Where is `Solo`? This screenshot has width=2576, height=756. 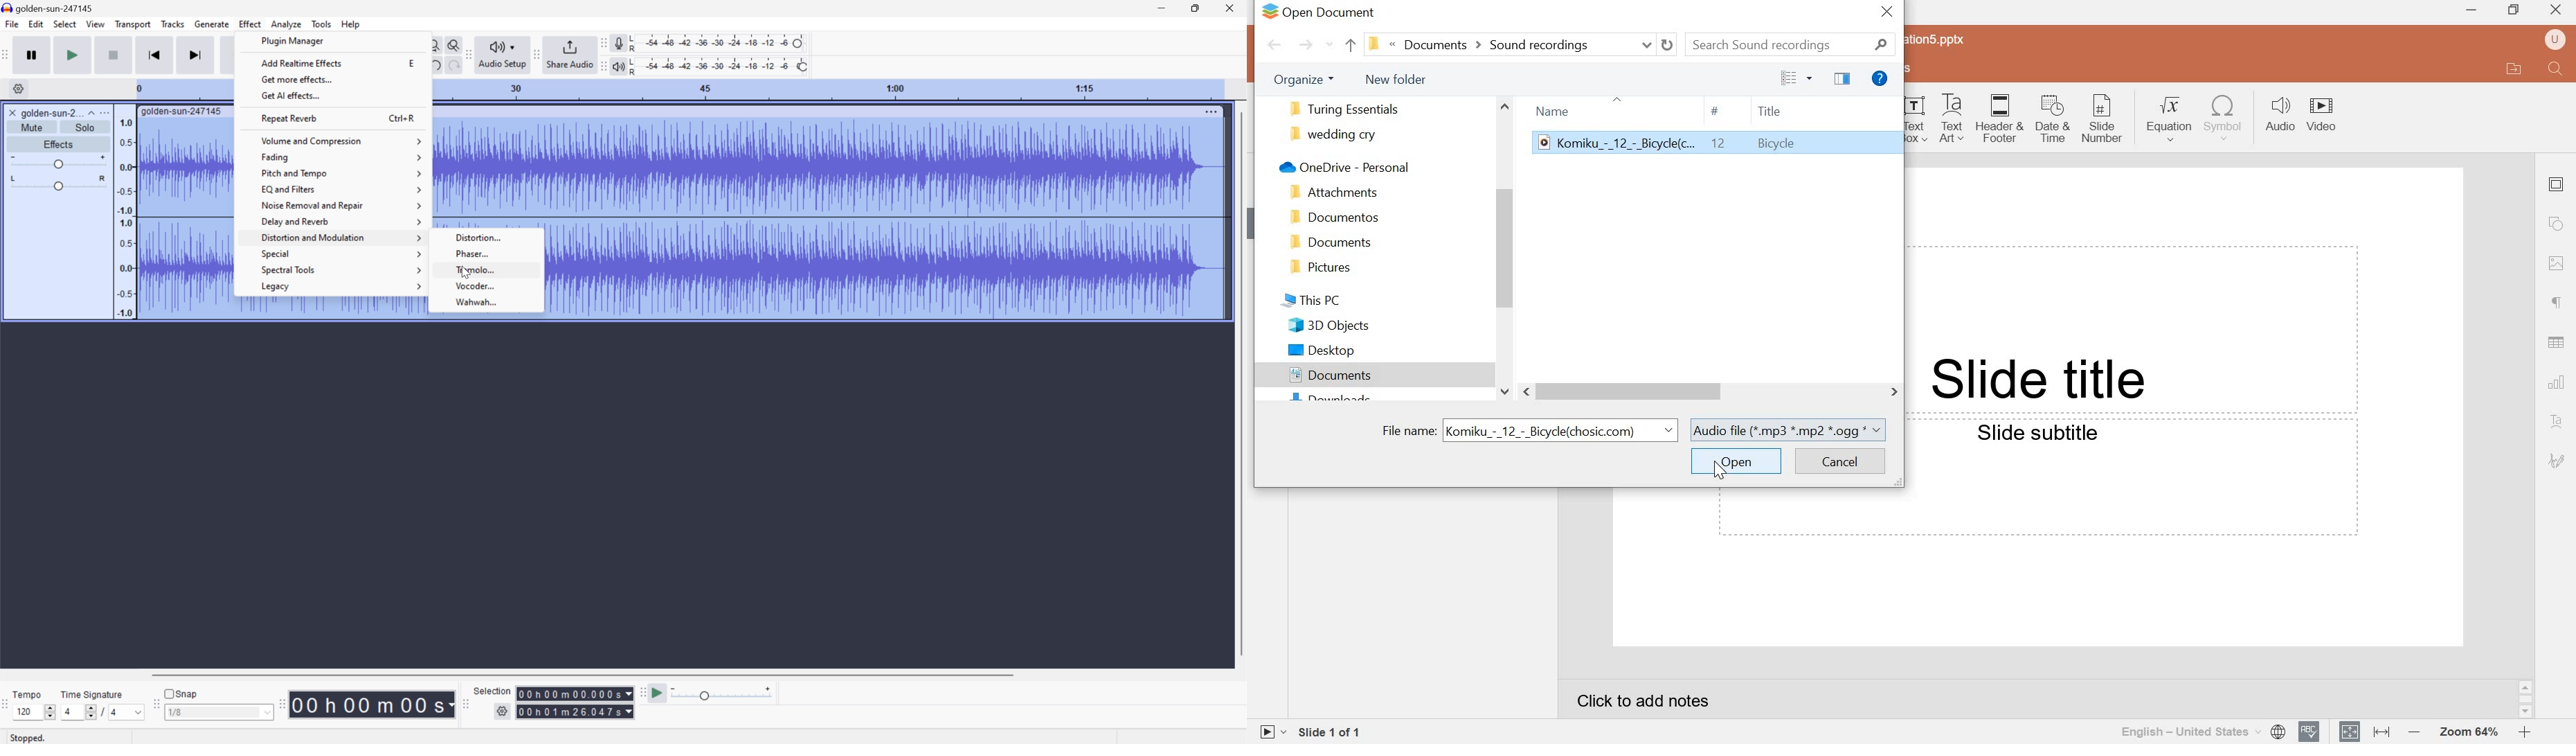 Solo is located at coordinates (85, 127).